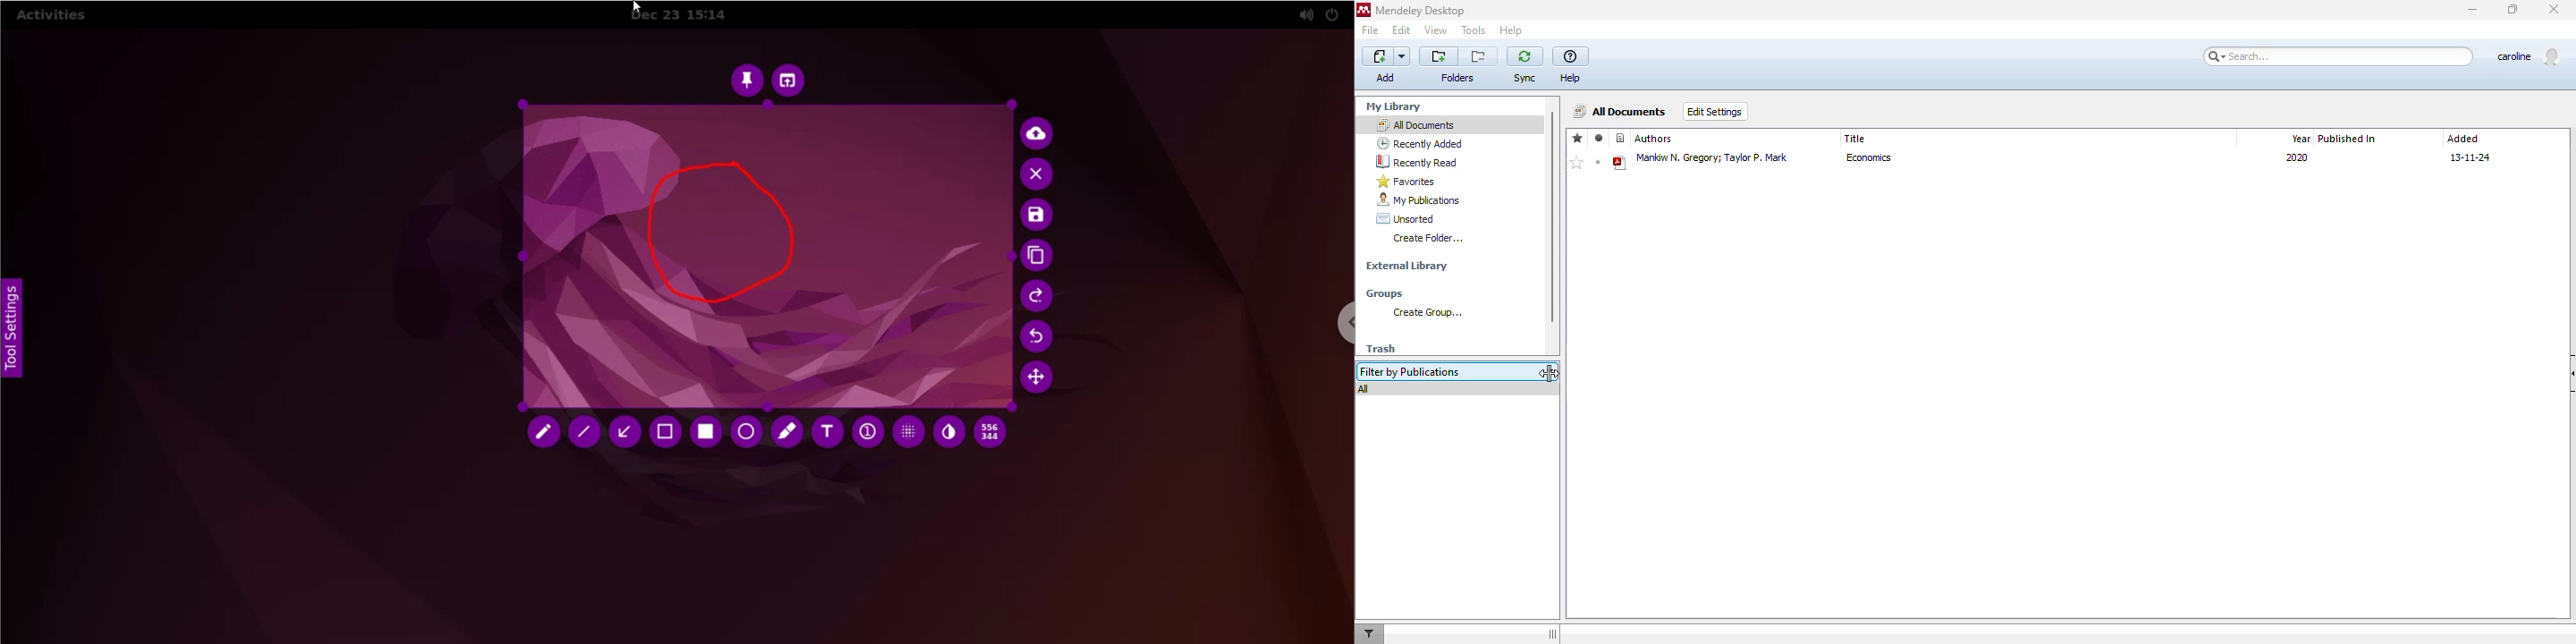  What do you see at coordinates (1621, 111) in the screenshot?
I see `all documents` at bounding box center [1621, 111].